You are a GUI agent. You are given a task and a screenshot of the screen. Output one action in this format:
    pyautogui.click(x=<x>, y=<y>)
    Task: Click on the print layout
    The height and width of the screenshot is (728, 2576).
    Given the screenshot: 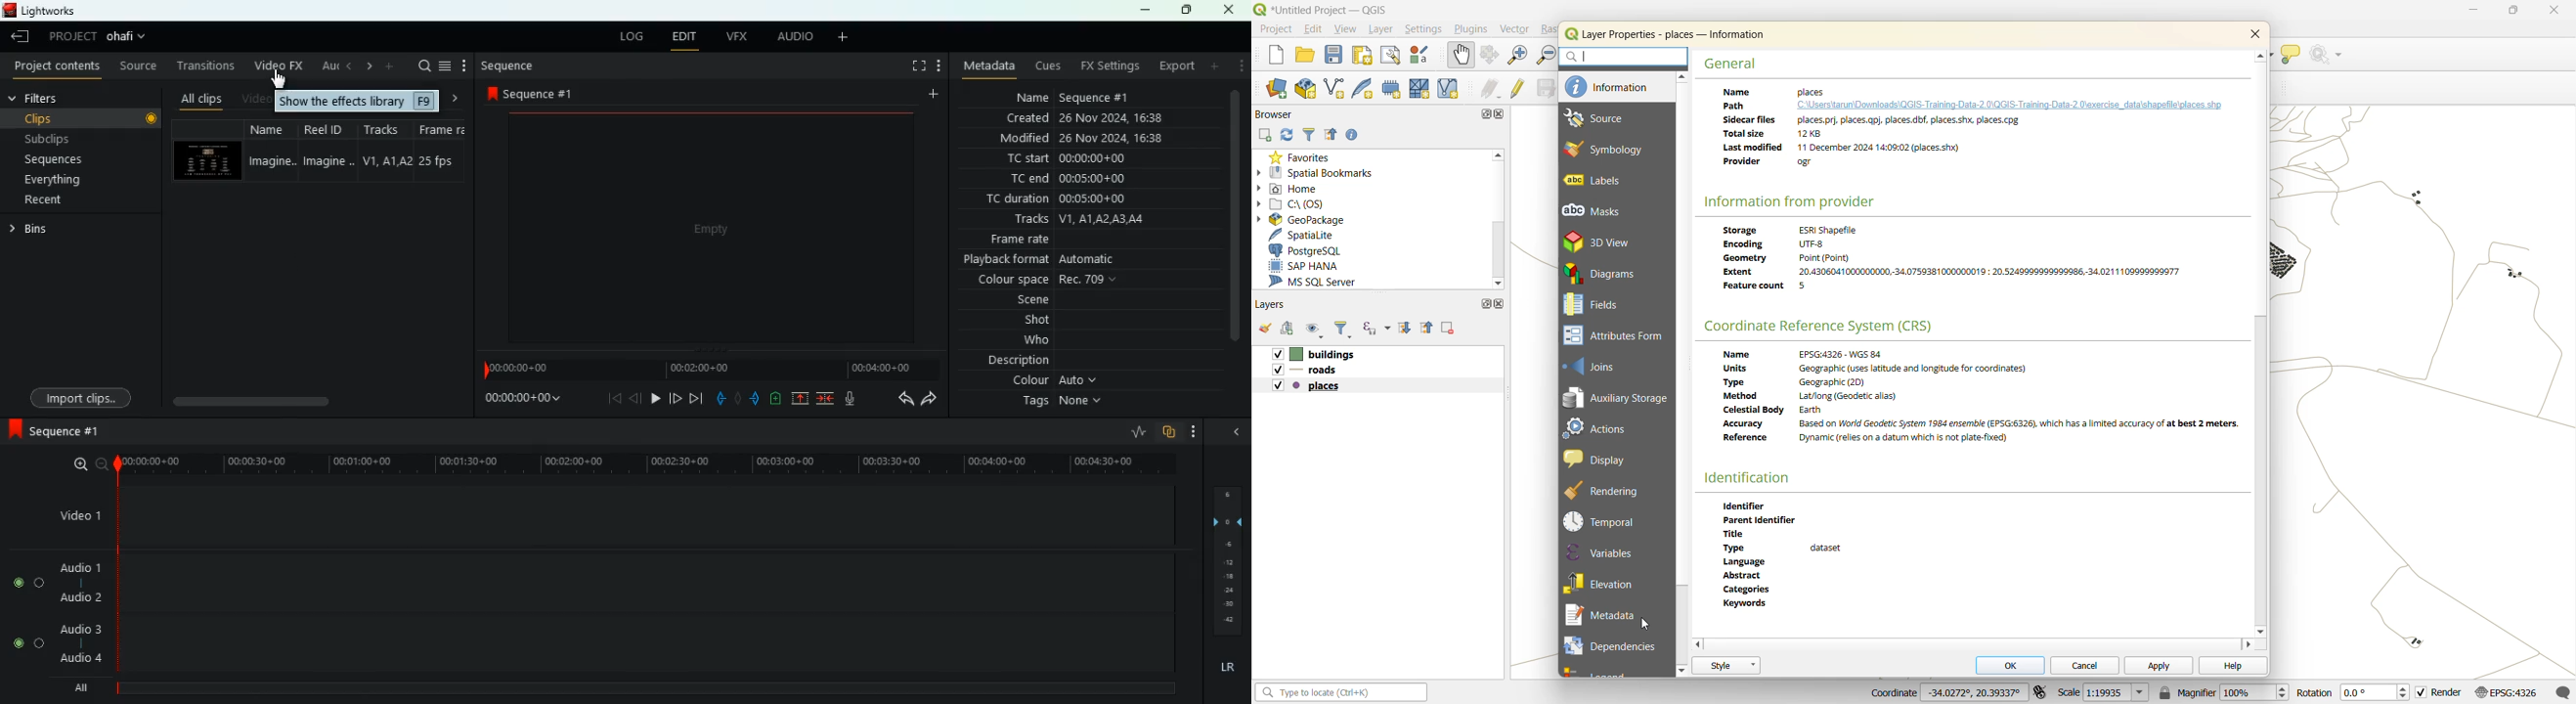 What is the action you would take?
    pyautogui.click(x=1365, y=55)
    